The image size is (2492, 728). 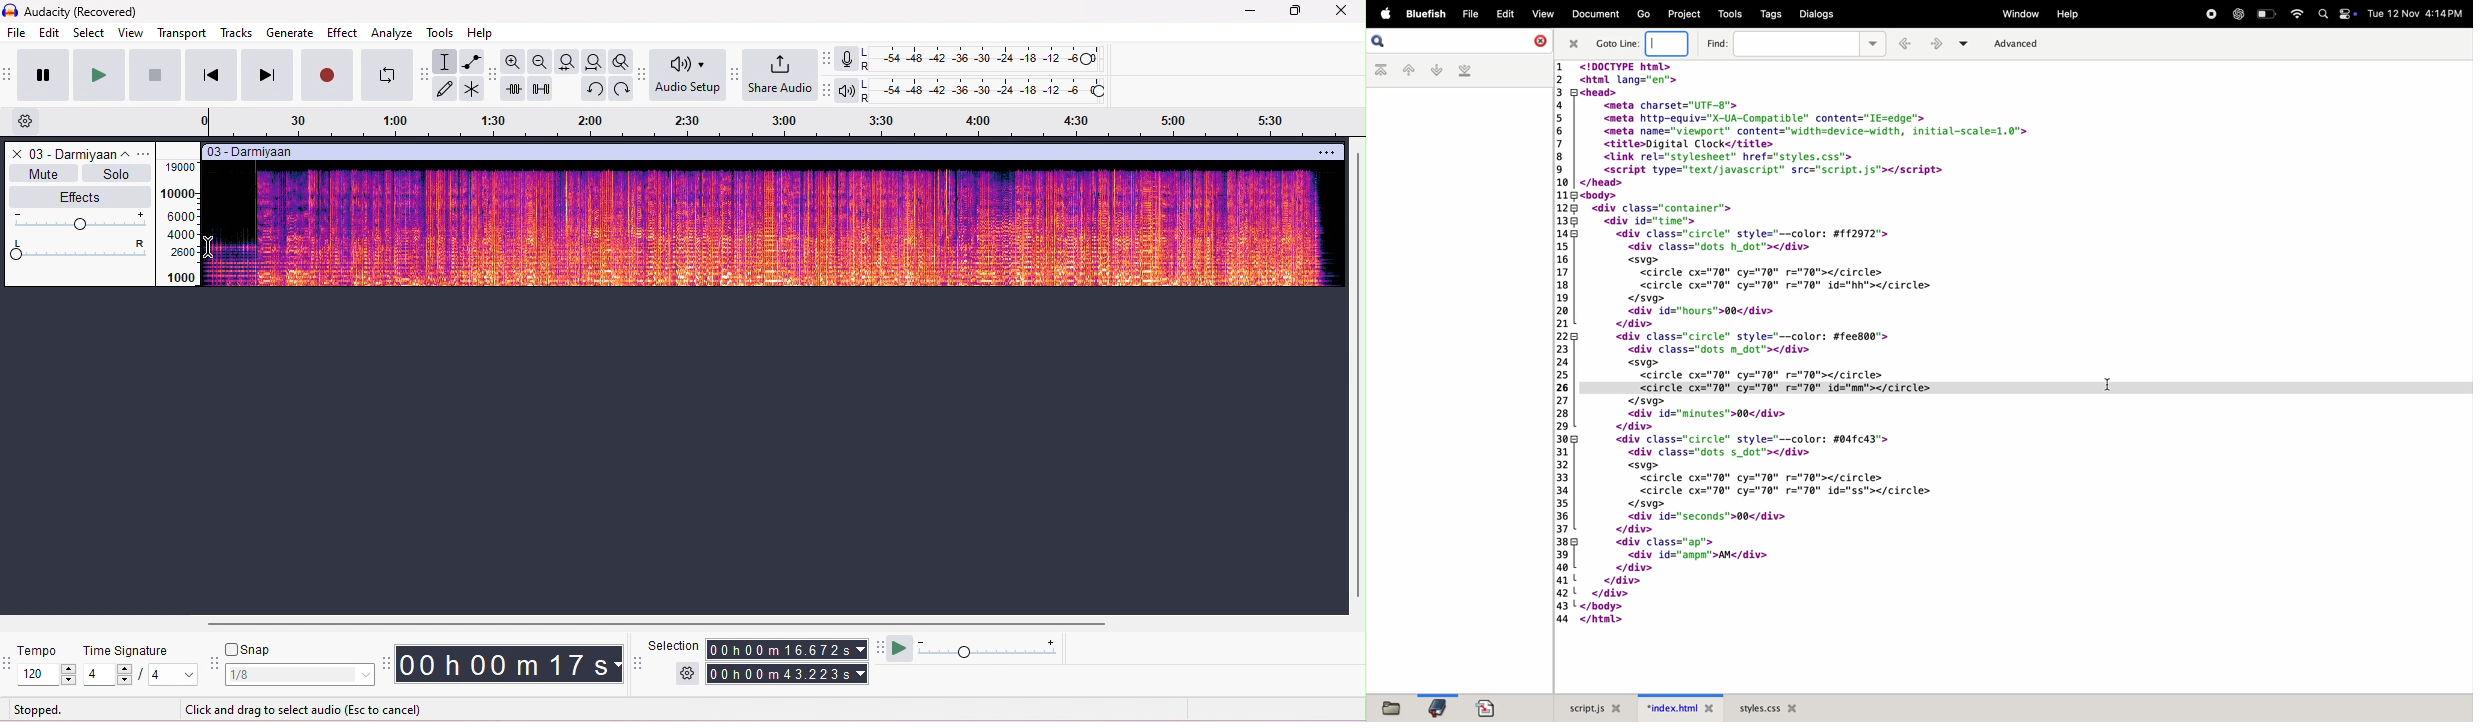 What do you see at coordinates (1395, 708) in the screenshot?
I see `file` at bounding box center [1395, 708].